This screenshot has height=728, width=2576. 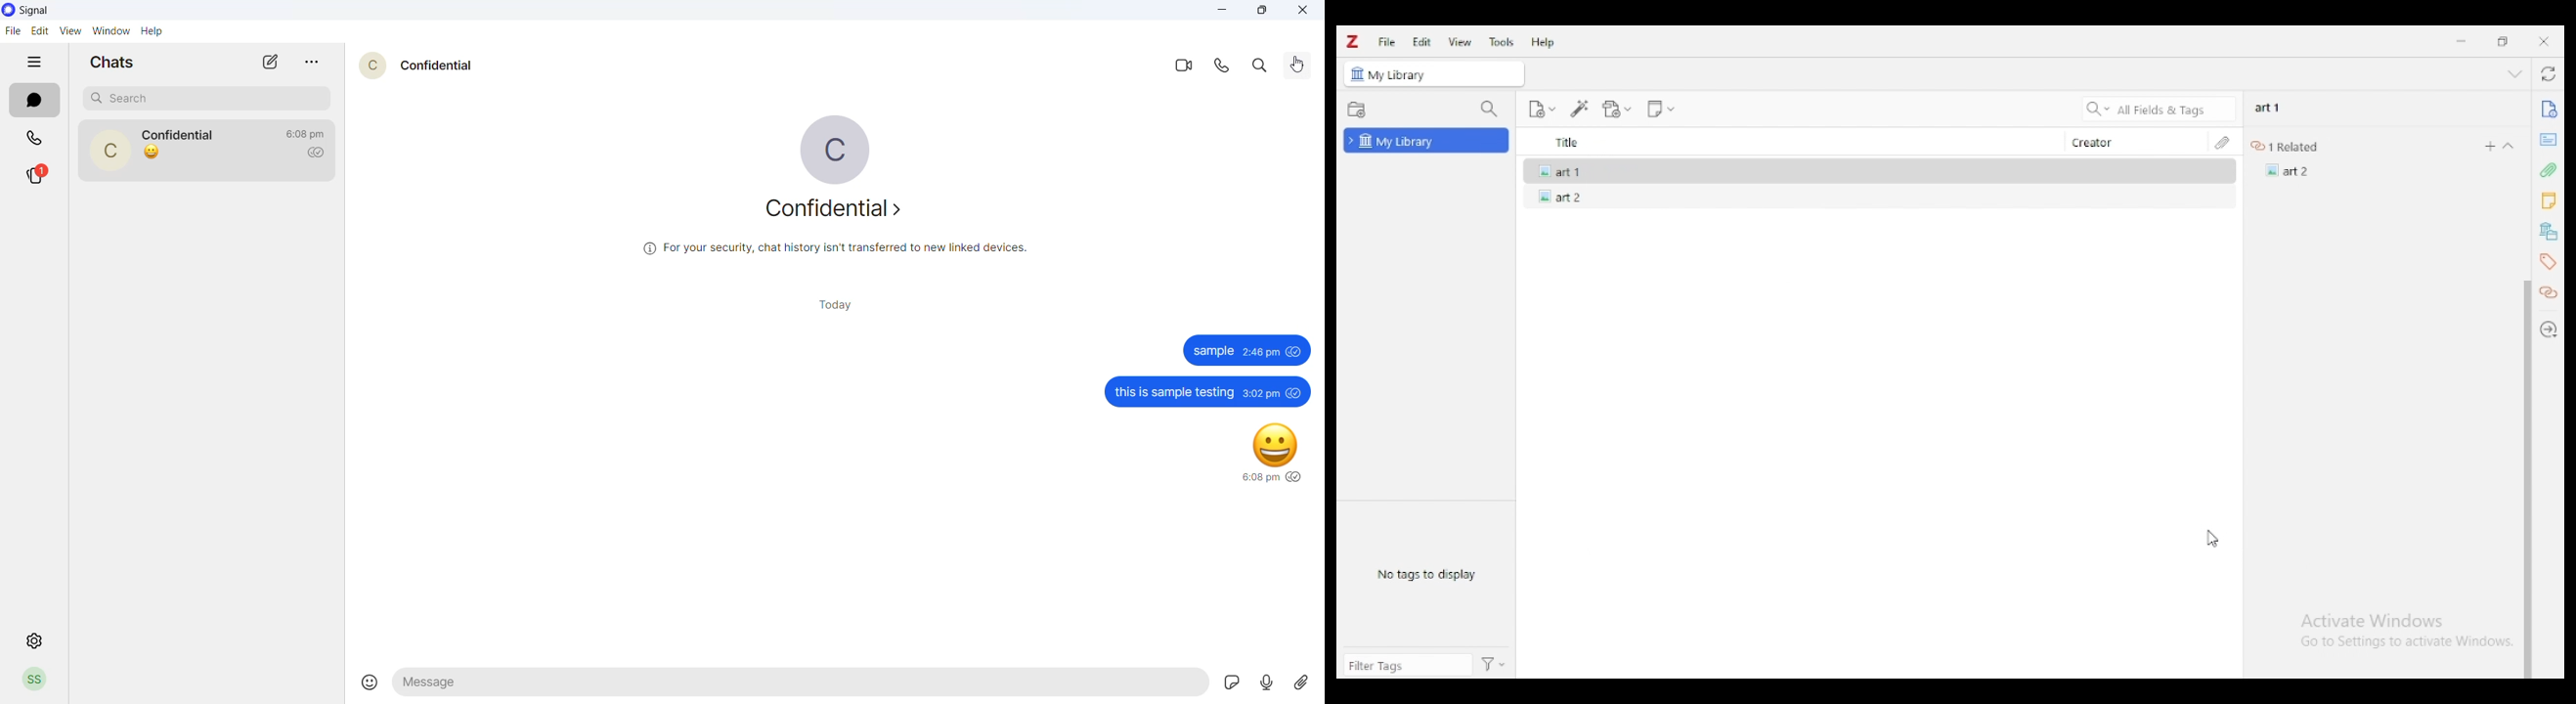 What do you see at coordinates (1301, 68) in the screenshot?
I see `more options` at bounding box center [1301, 68].